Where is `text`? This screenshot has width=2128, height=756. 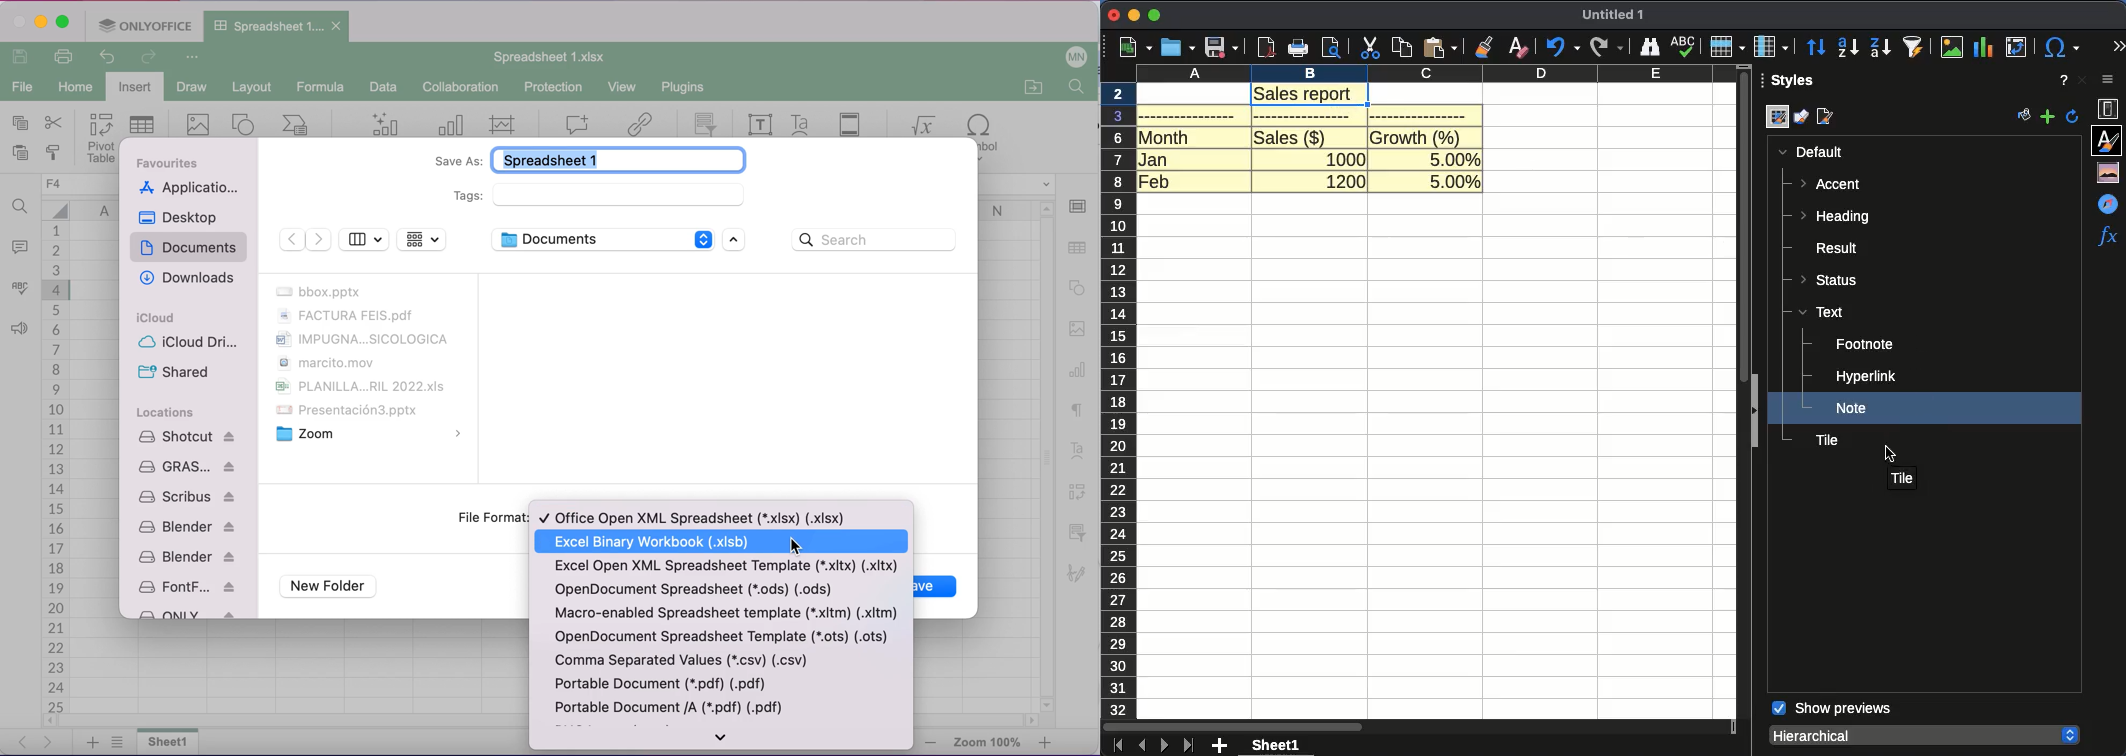
text is located at coordinates (1821, 311).